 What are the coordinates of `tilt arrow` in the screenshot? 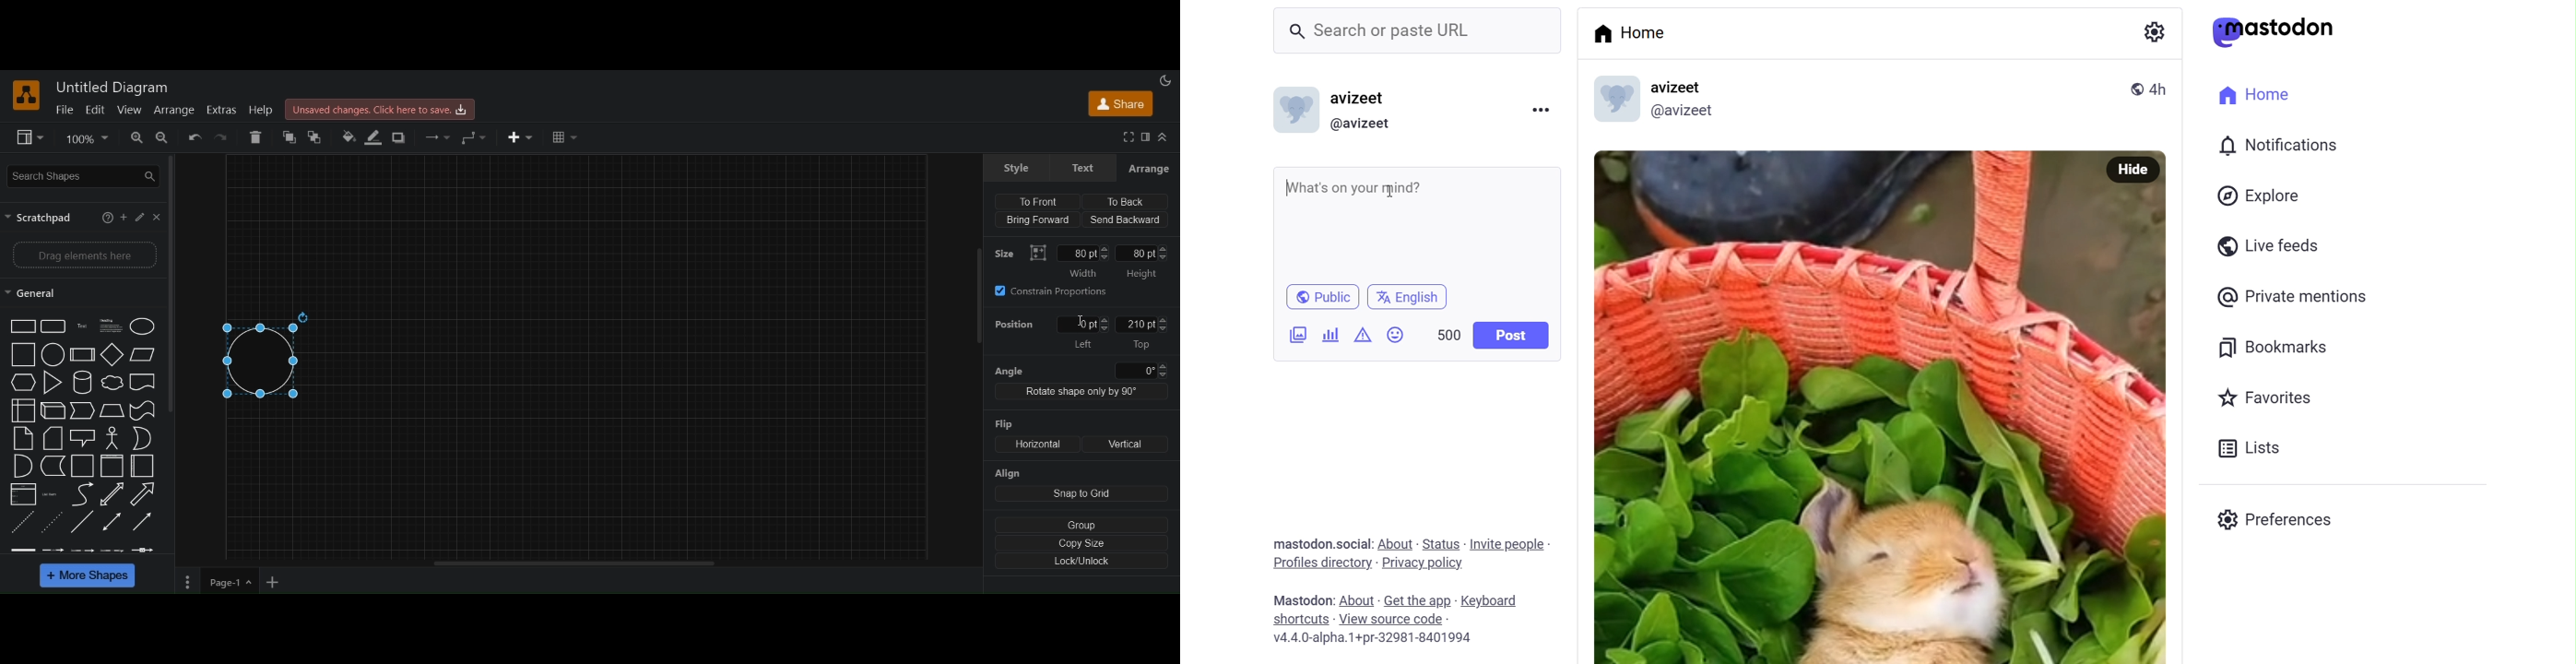 It's located at (112, 494).